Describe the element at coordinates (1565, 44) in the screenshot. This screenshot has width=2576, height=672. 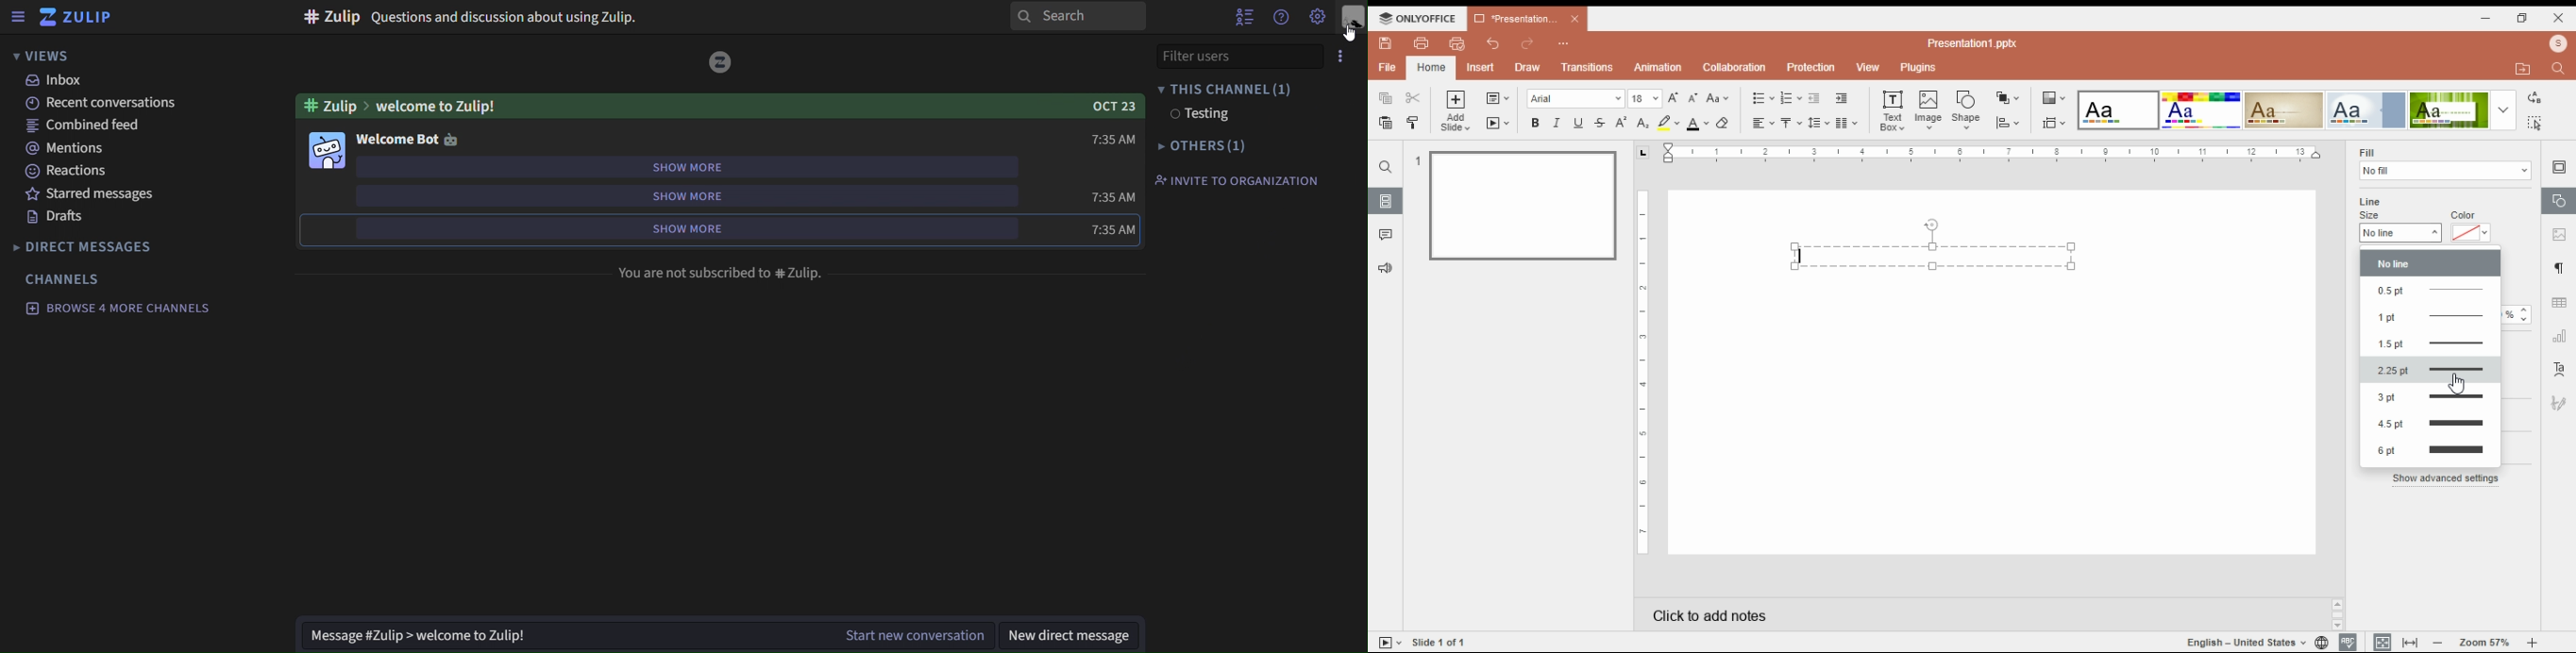
I see `customize quick access` at that location.